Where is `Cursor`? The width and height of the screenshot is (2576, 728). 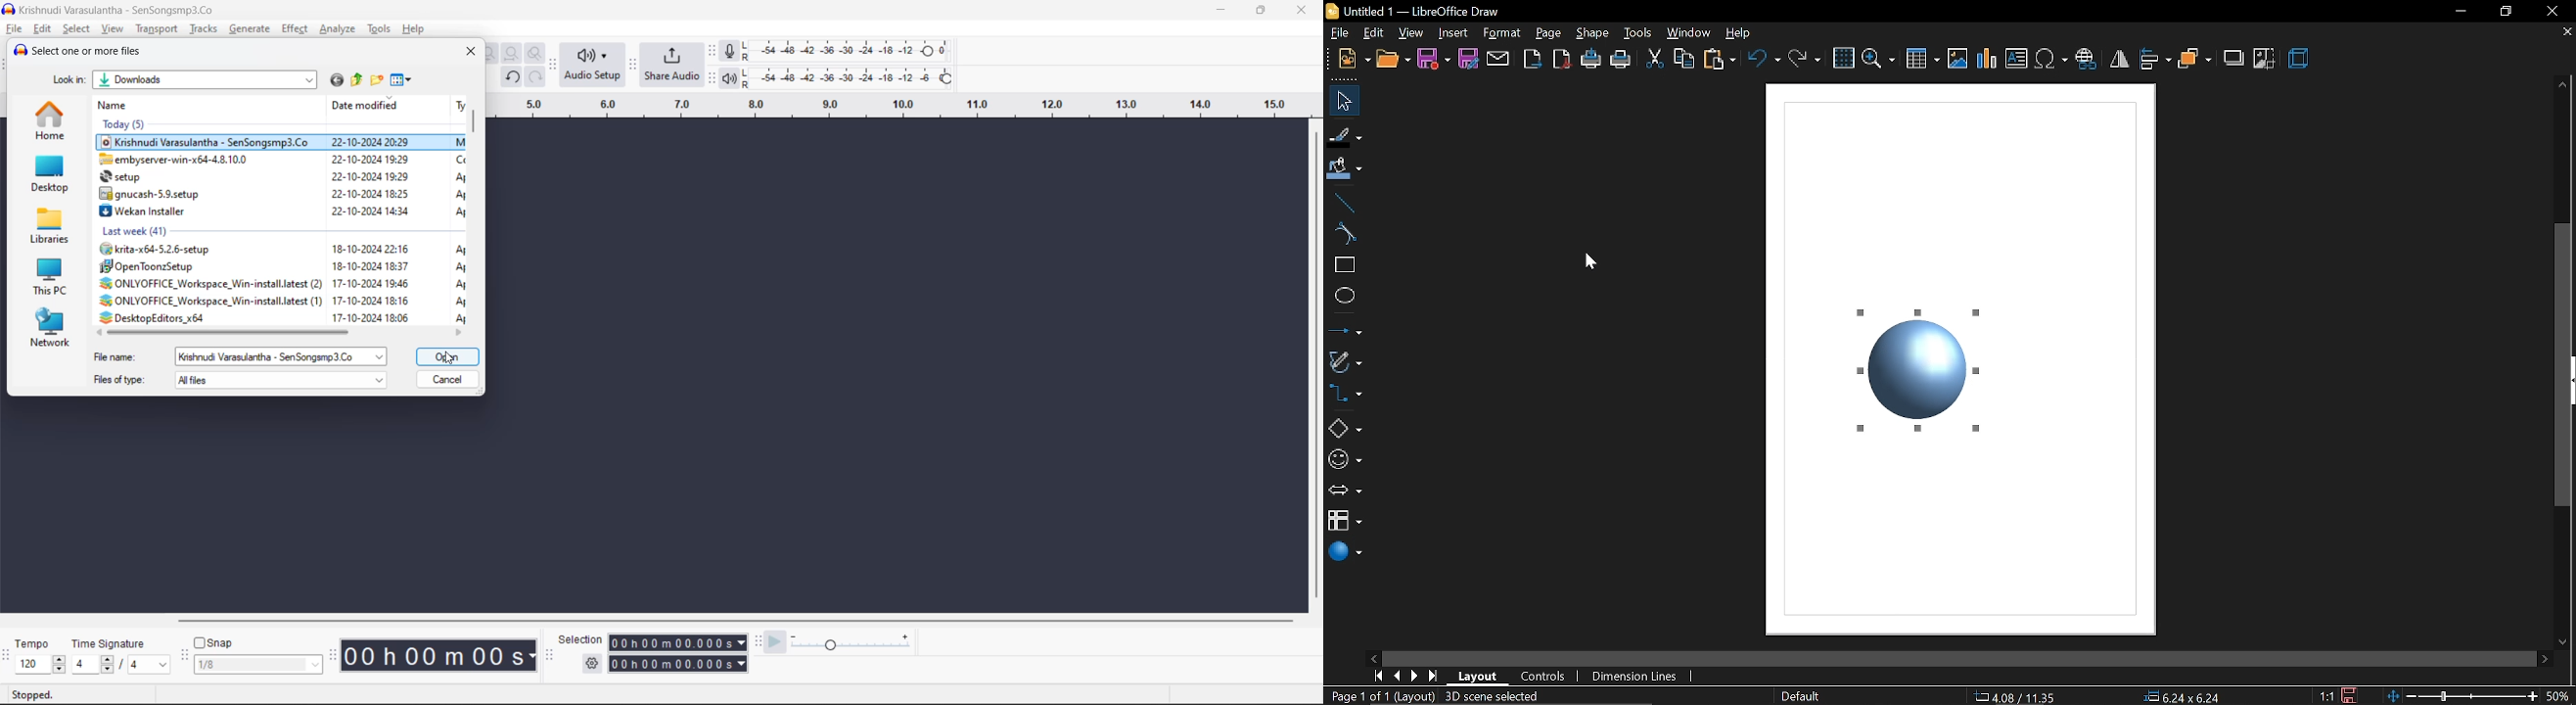 Cursor is located at coordinates (1584, 268).